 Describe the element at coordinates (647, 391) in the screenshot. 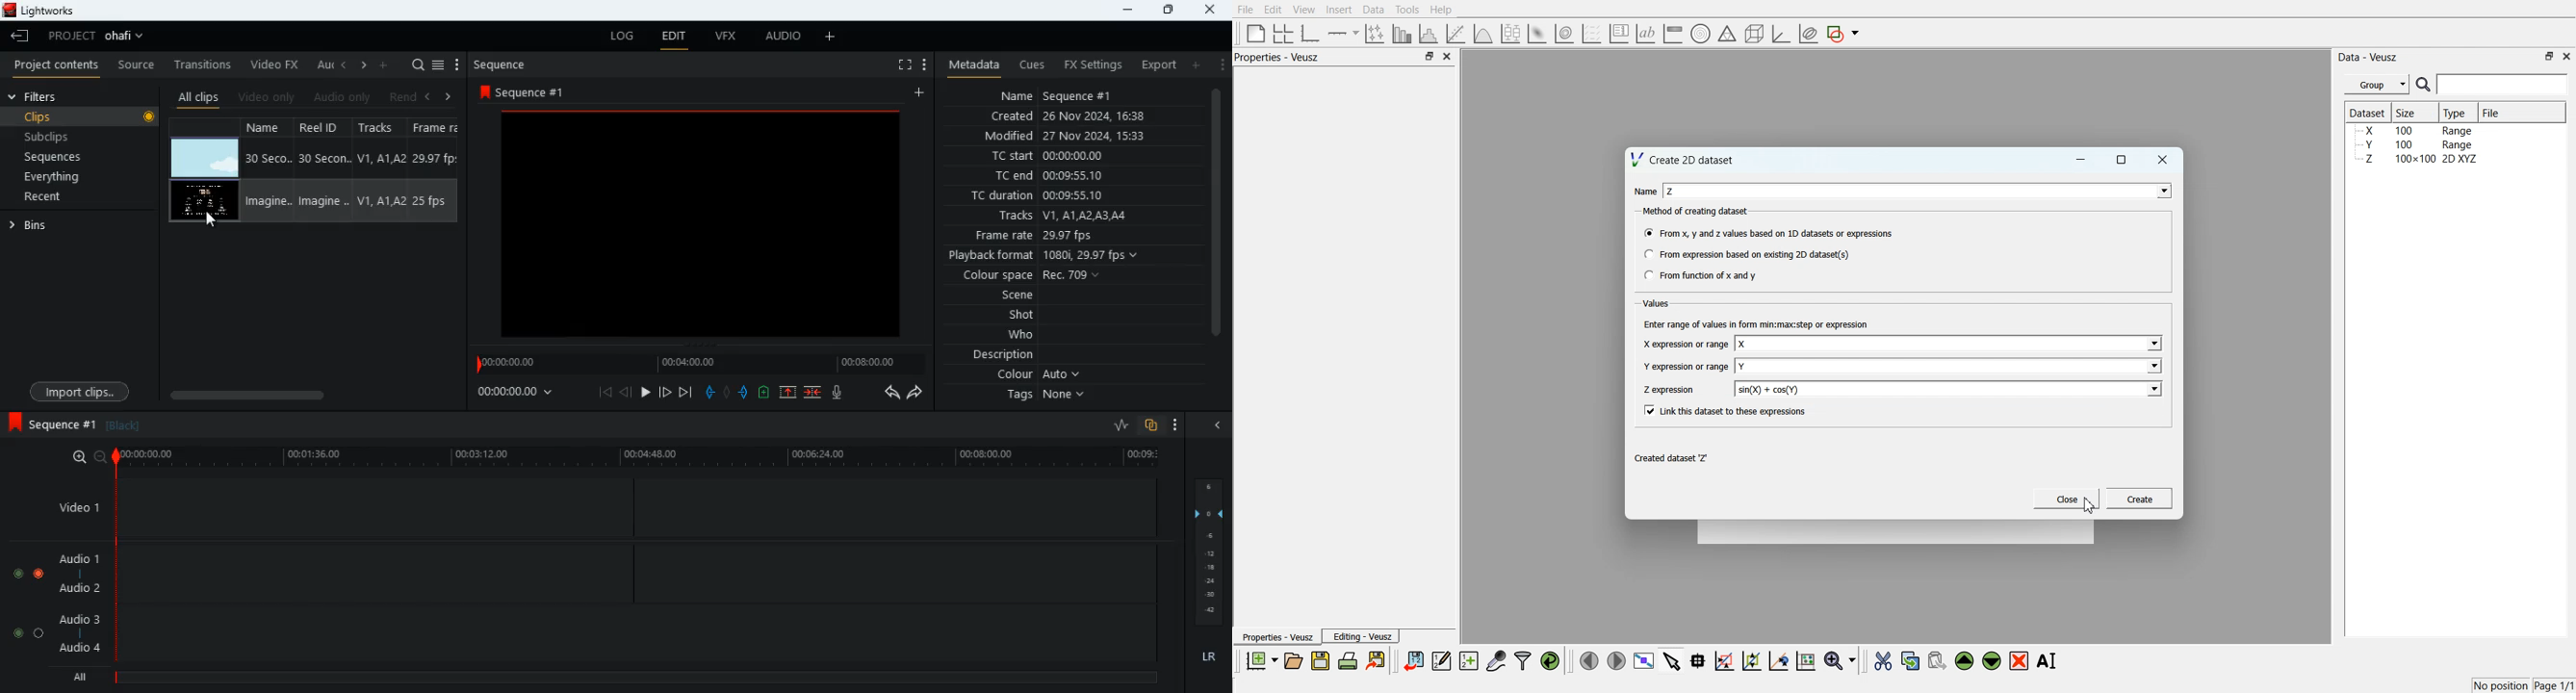

I see `play` at that location.